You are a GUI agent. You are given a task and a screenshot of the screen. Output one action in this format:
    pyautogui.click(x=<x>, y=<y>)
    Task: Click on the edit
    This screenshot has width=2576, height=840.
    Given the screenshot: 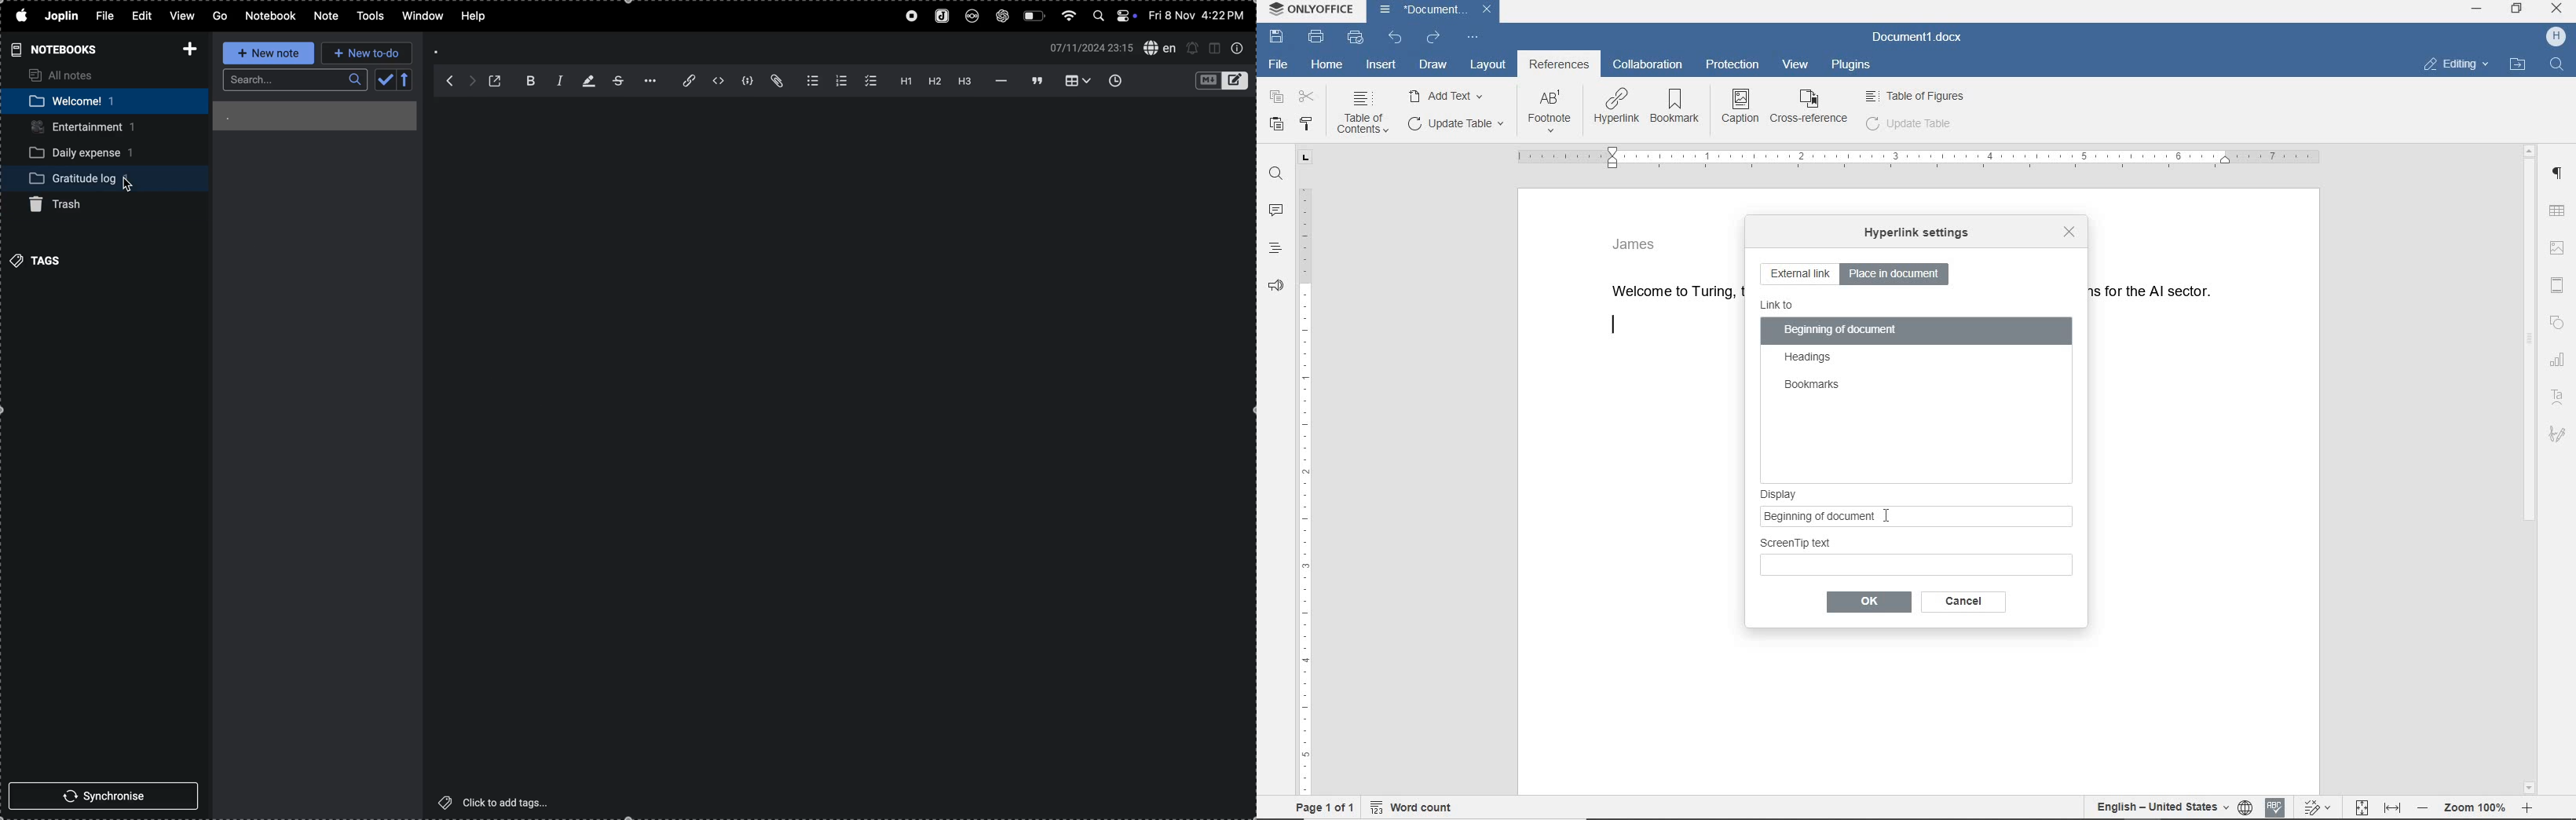 What is the action you would take?
    pyautogui.click(x=144, y=16)
    